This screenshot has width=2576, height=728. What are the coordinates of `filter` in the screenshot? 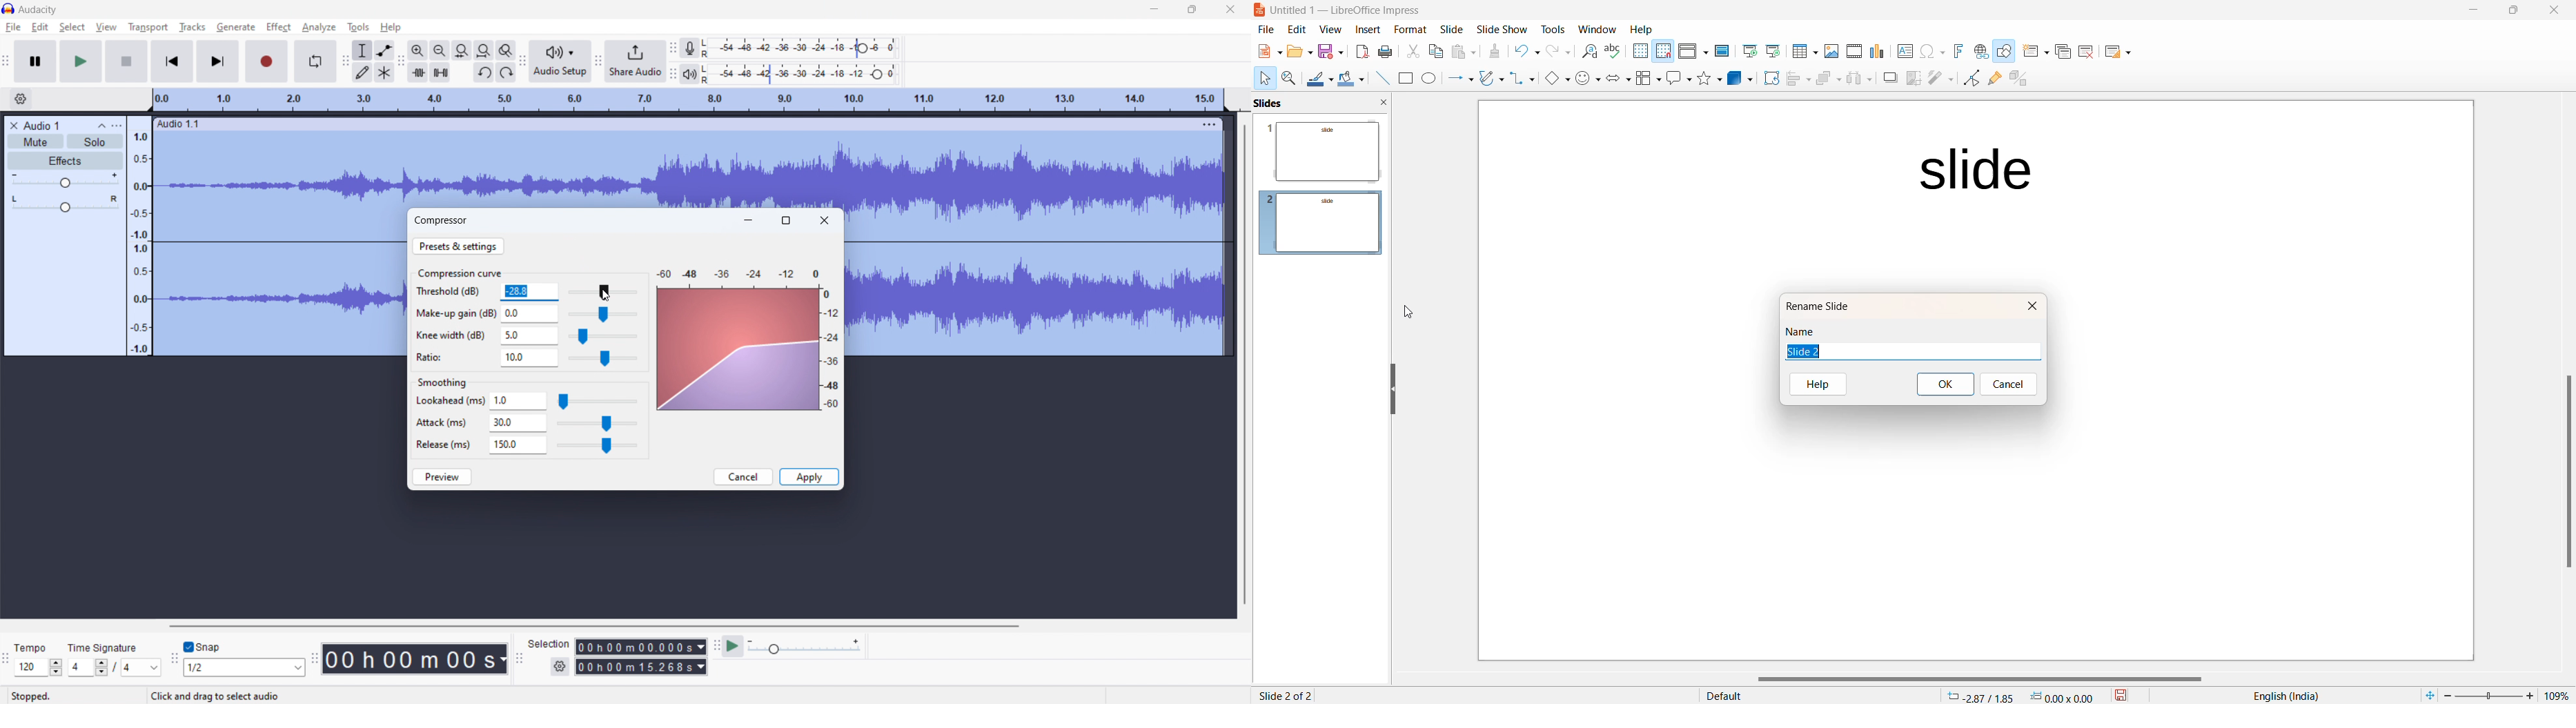 It's located at (1940, 79).